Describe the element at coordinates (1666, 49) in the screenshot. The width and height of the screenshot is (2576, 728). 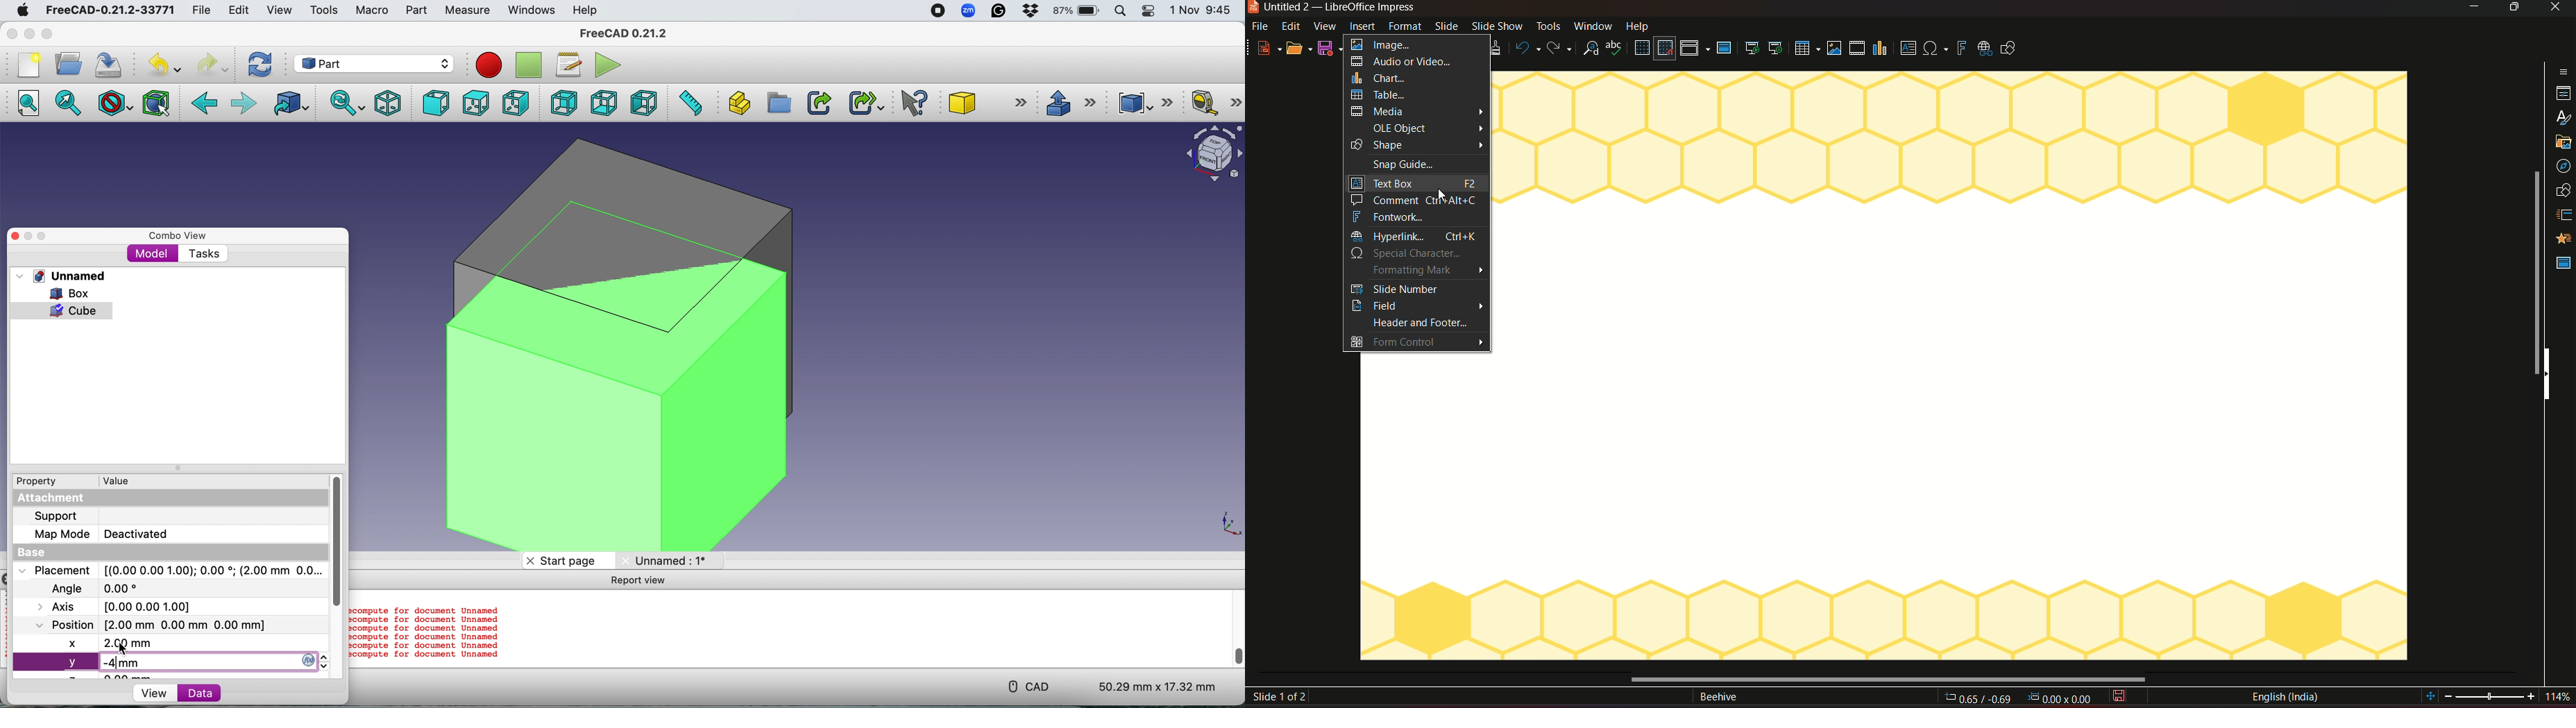
I see `snap to grid` at that location.